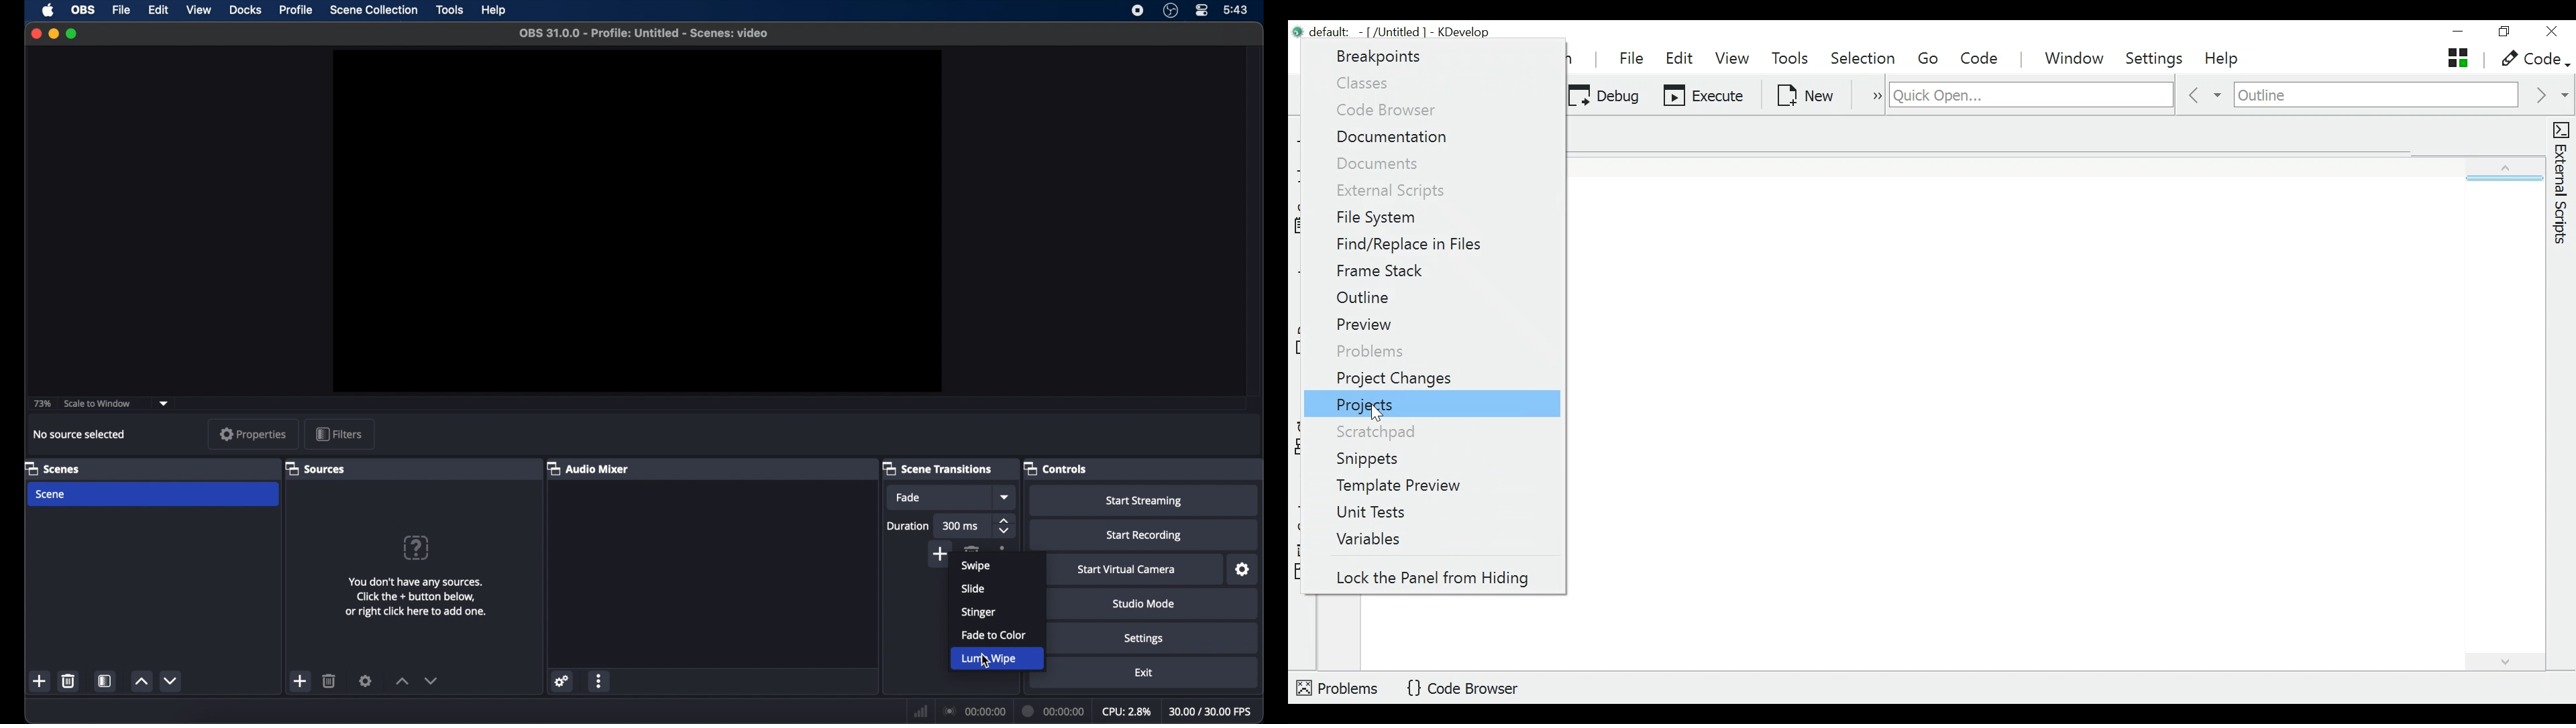  What do you see at coordinates (971, 547) in the screenshot?
I see `delete` at bounding box center [971, 547].